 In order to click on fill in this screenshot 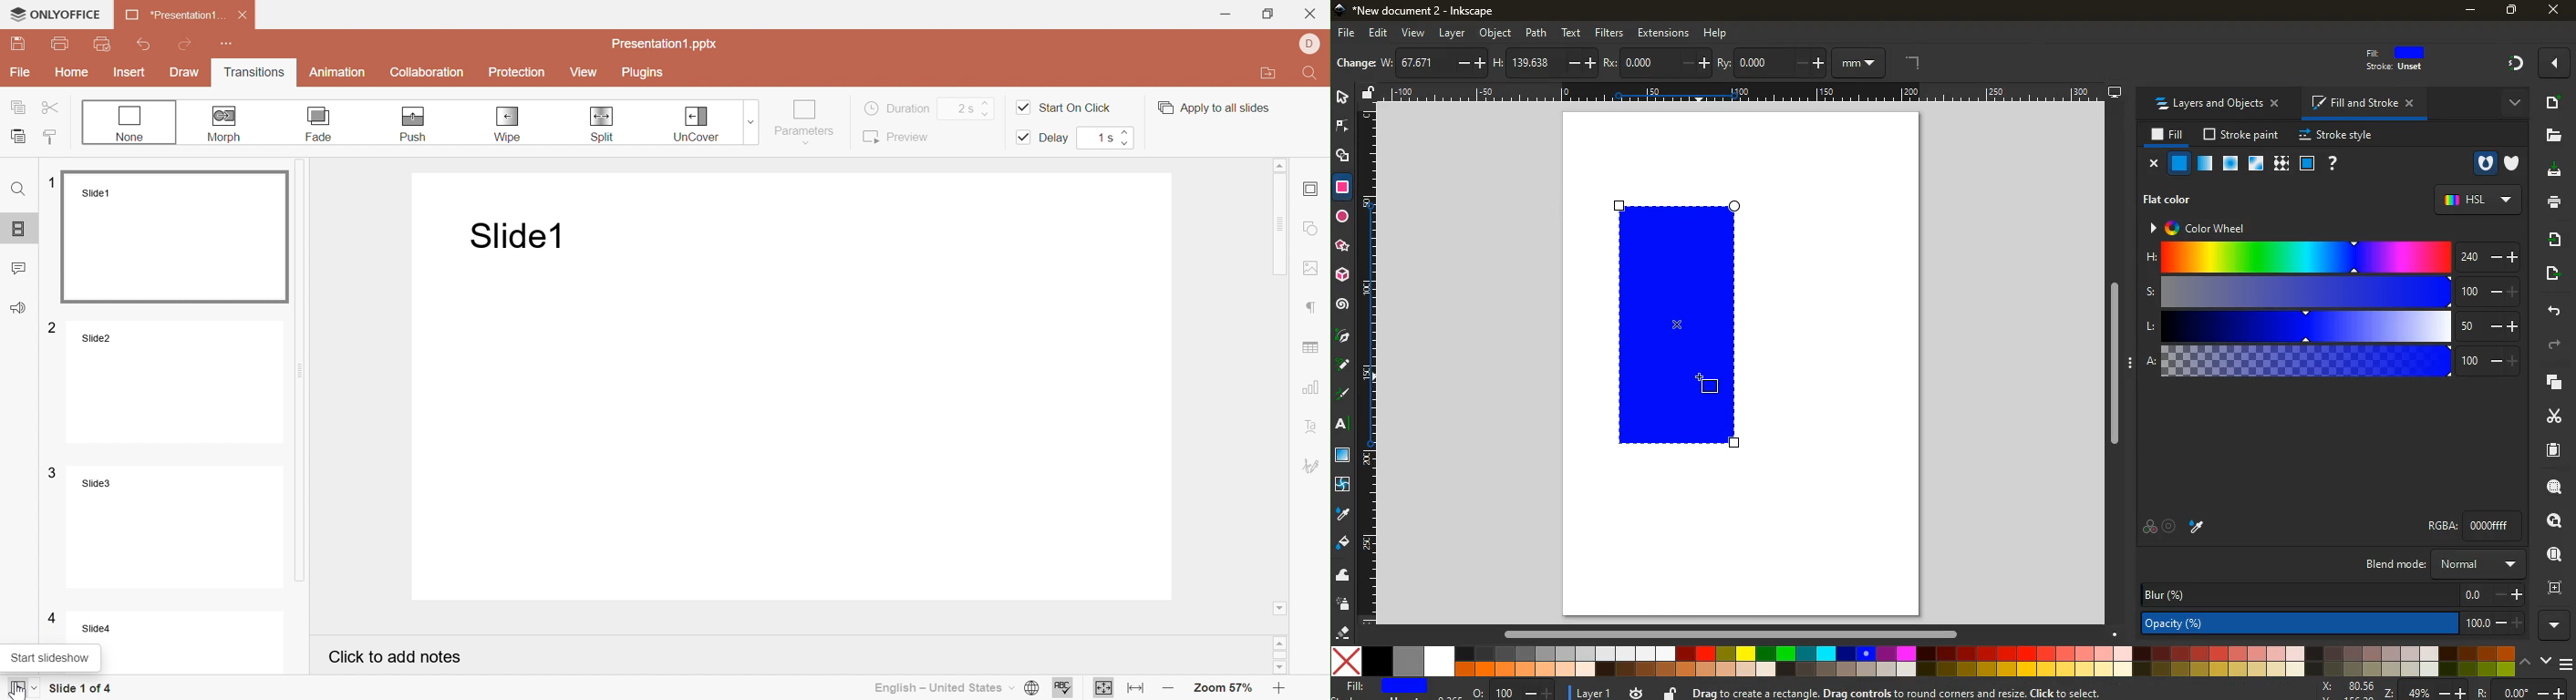, I will do `click(2167, 138)`.